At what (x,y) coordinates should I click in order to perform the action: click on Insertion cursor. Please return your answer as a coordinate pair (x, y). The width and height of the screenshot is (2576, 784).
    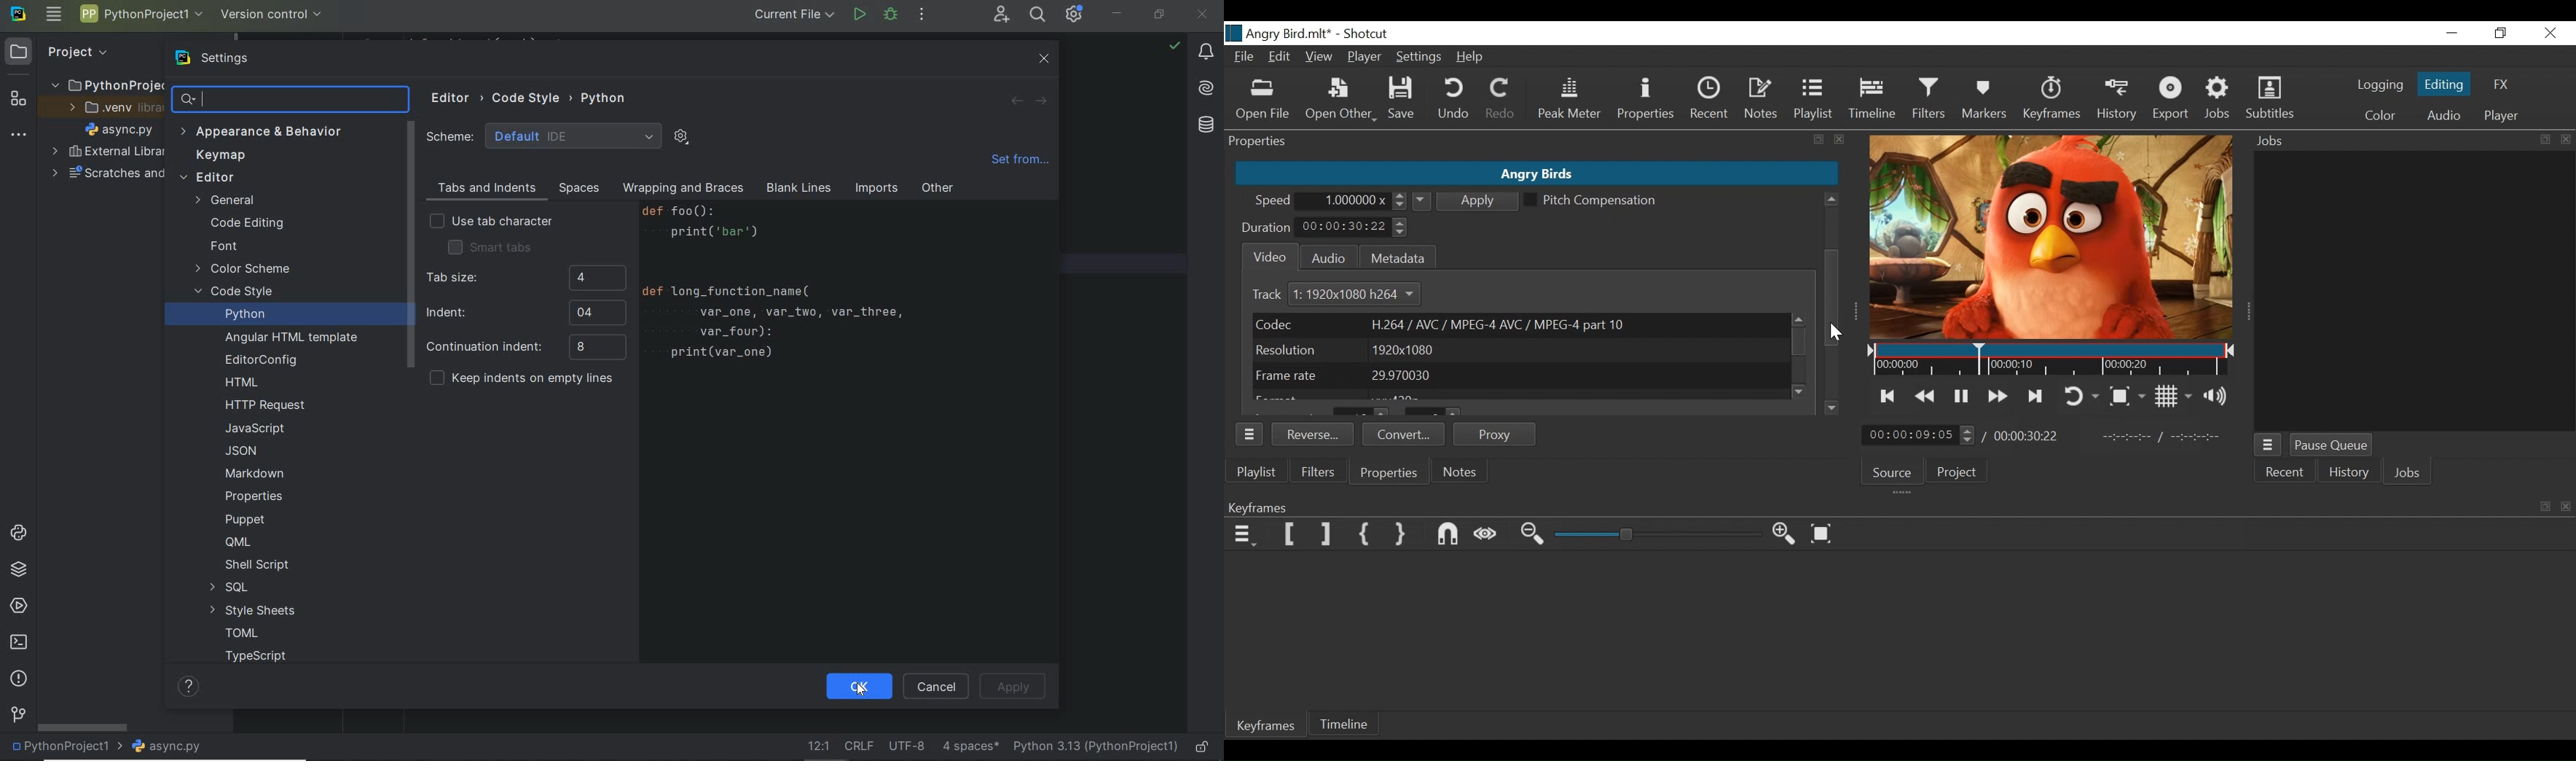
    Looking at the image, I should click on (1977, 359).